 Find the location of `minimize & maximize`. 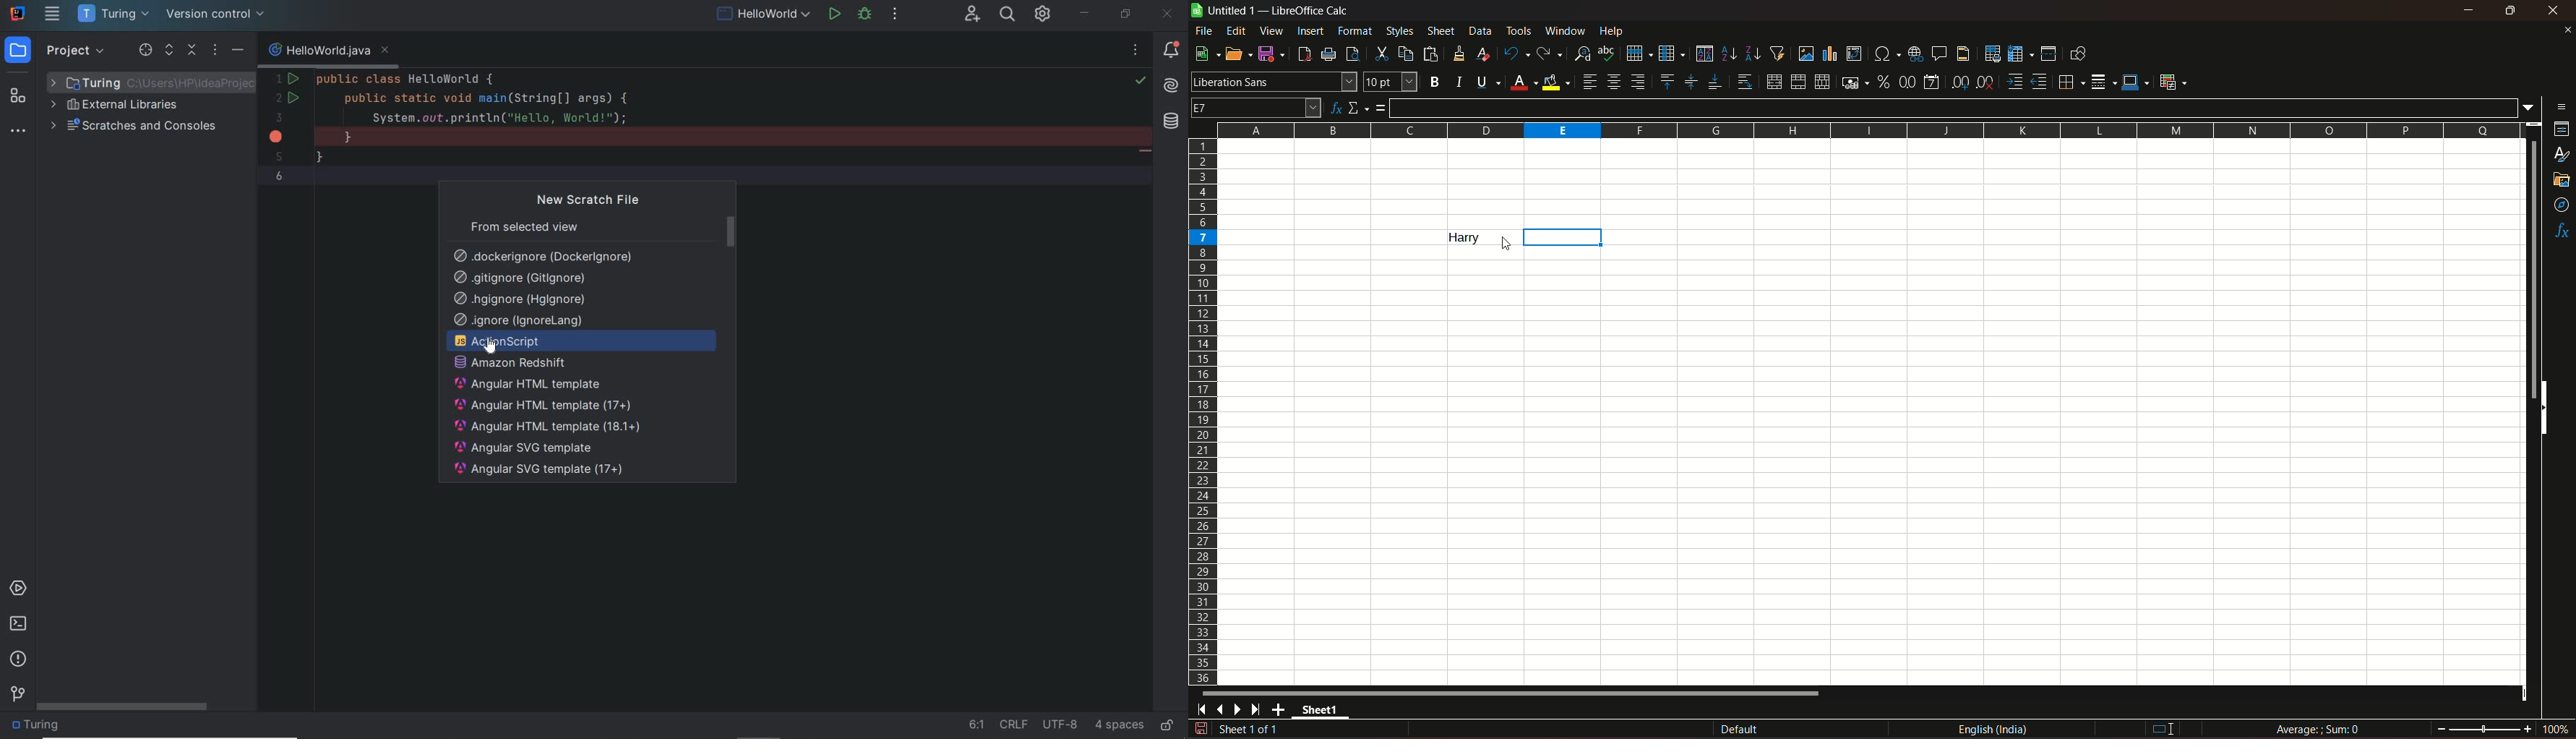

minimize & maximize is located at coordinates (2510, 11).